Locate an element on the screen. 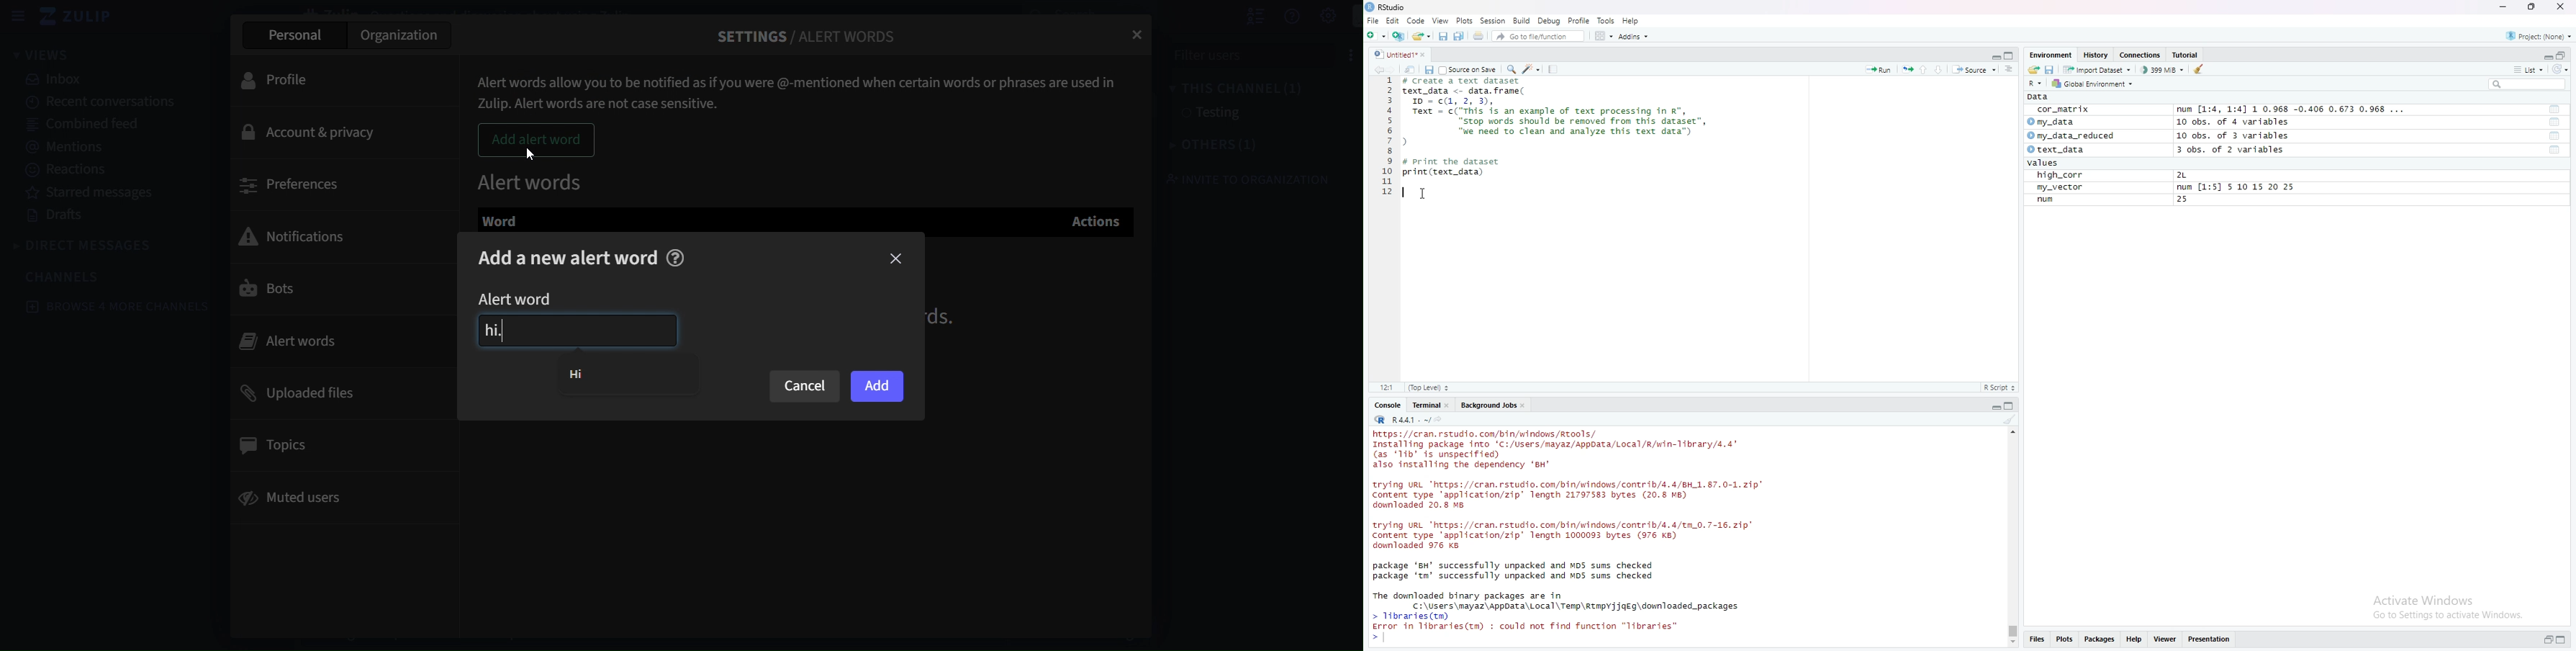 Image resolution: width=2576 pixels, height=672 pixels. show in new window is located at coordinates (1411, 70).